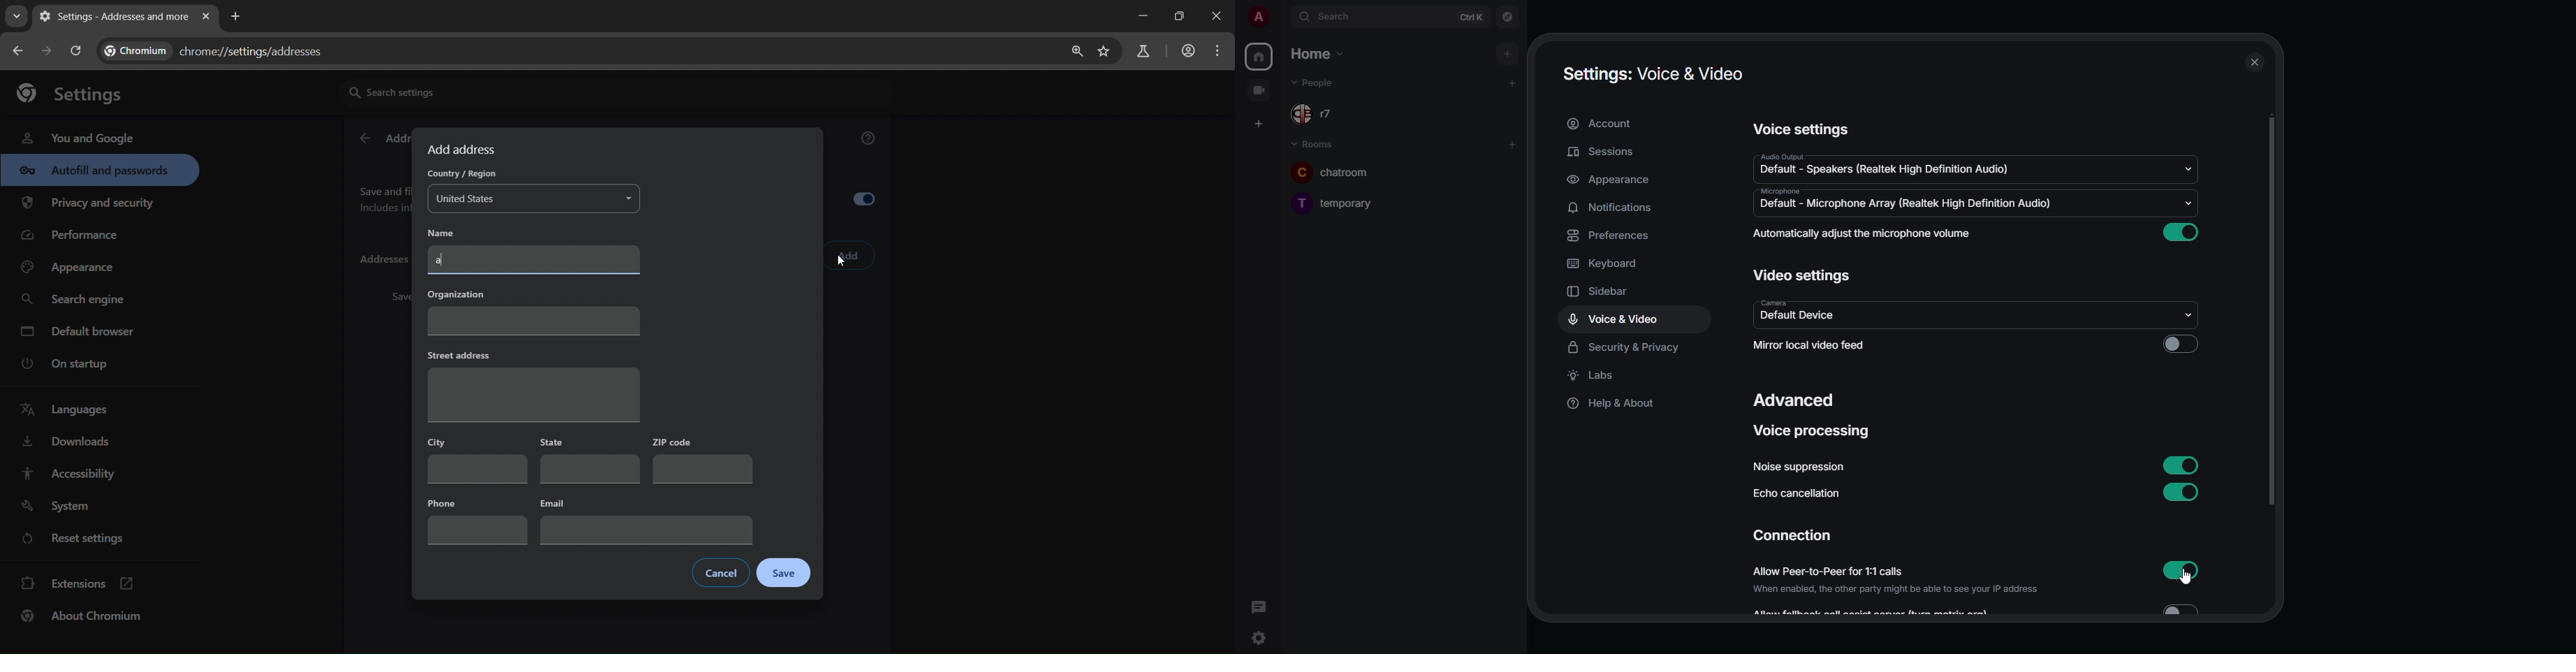  Describe the element at coordinates (1345, 172) in the screenshot. I see `chatroom` at that location.